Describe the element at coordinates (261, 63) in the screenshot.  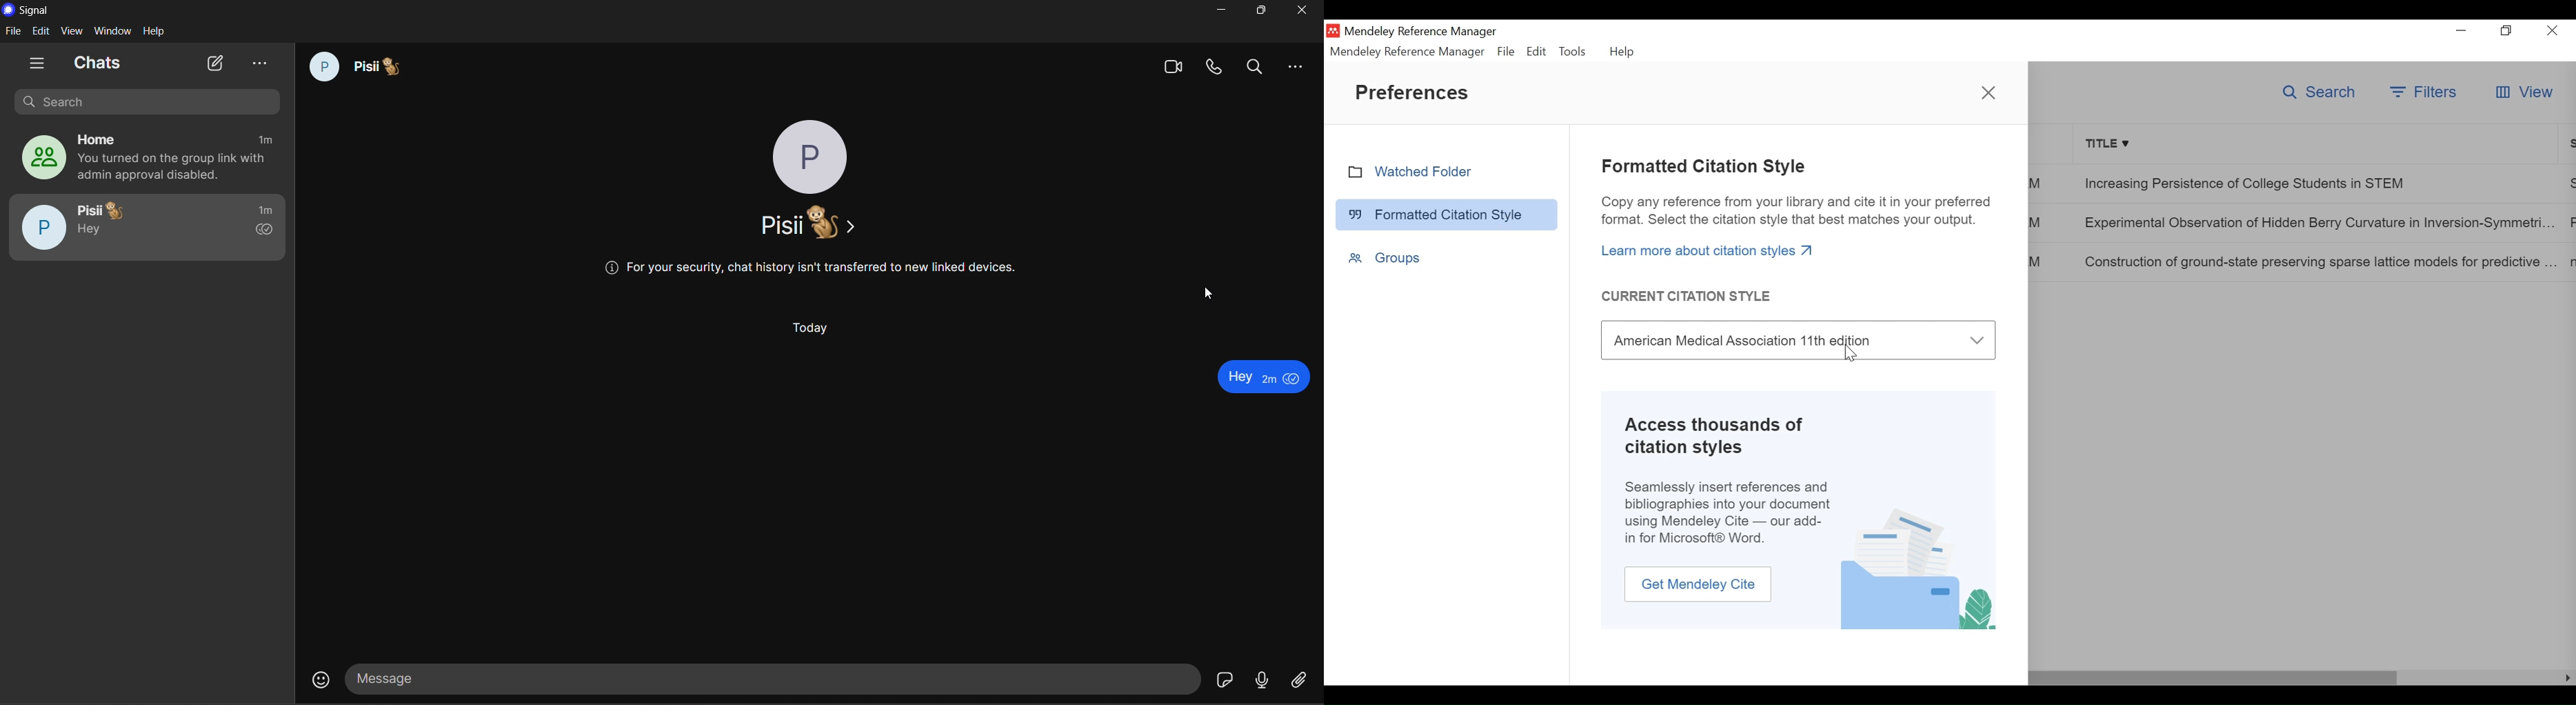
I see `view archive` at that location.